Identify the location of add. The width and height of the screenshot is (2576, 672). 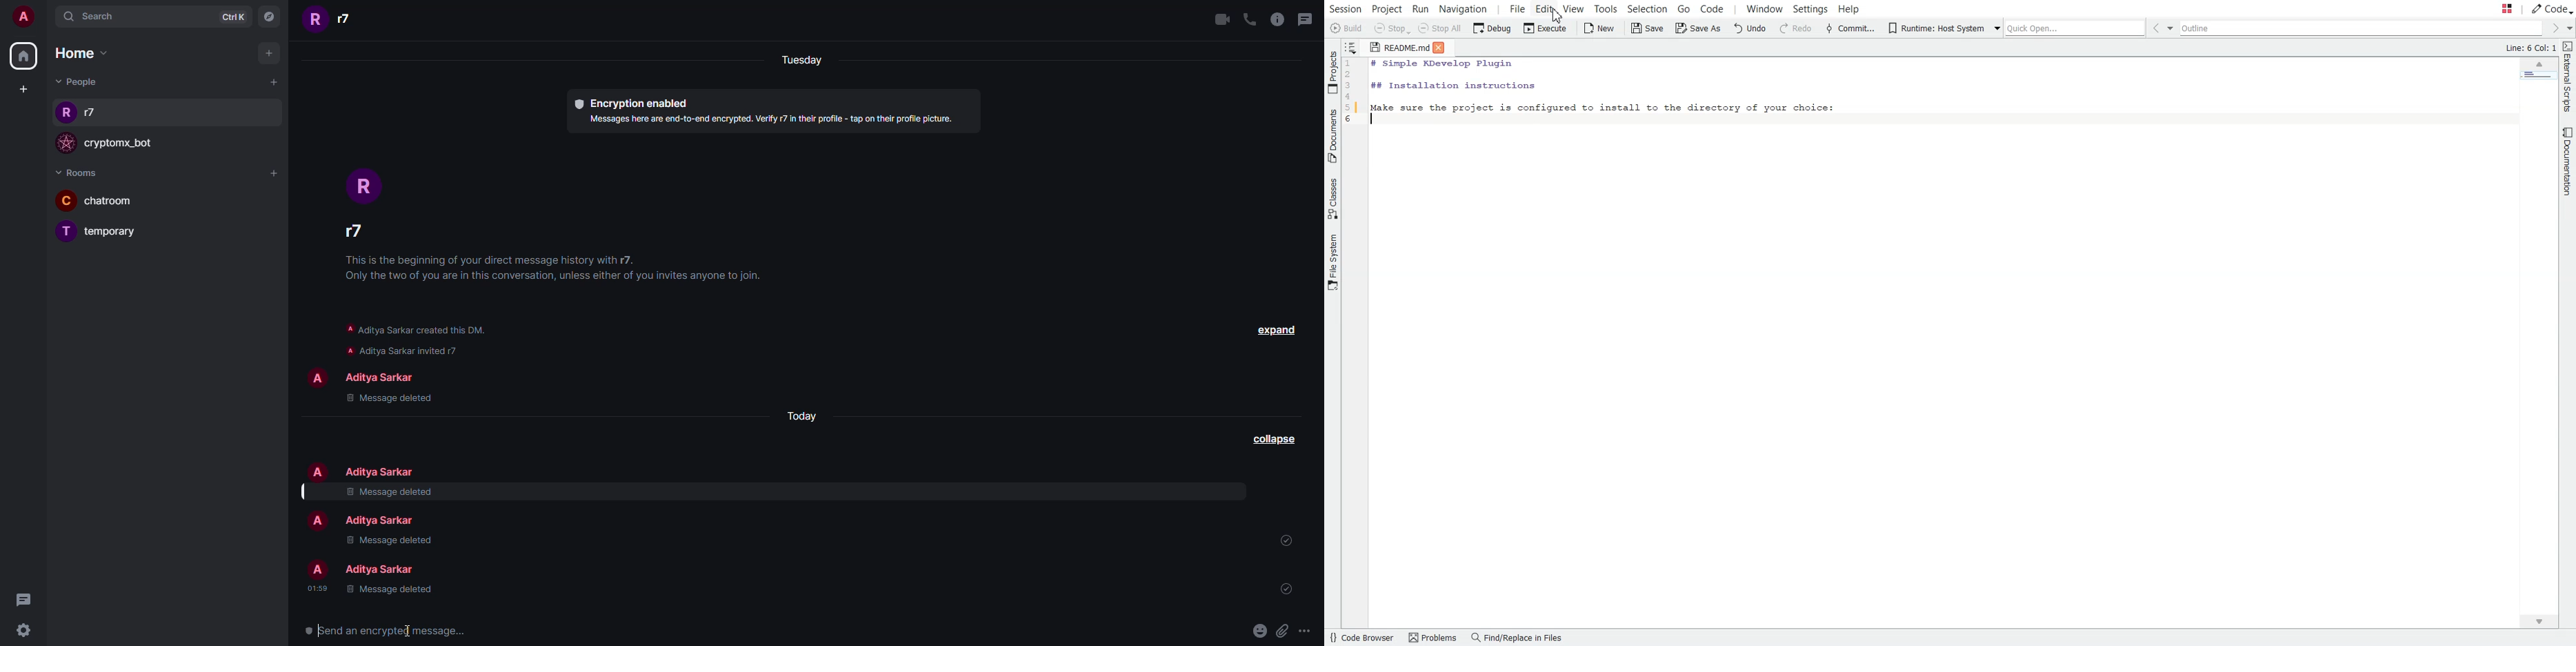
(275, 173).